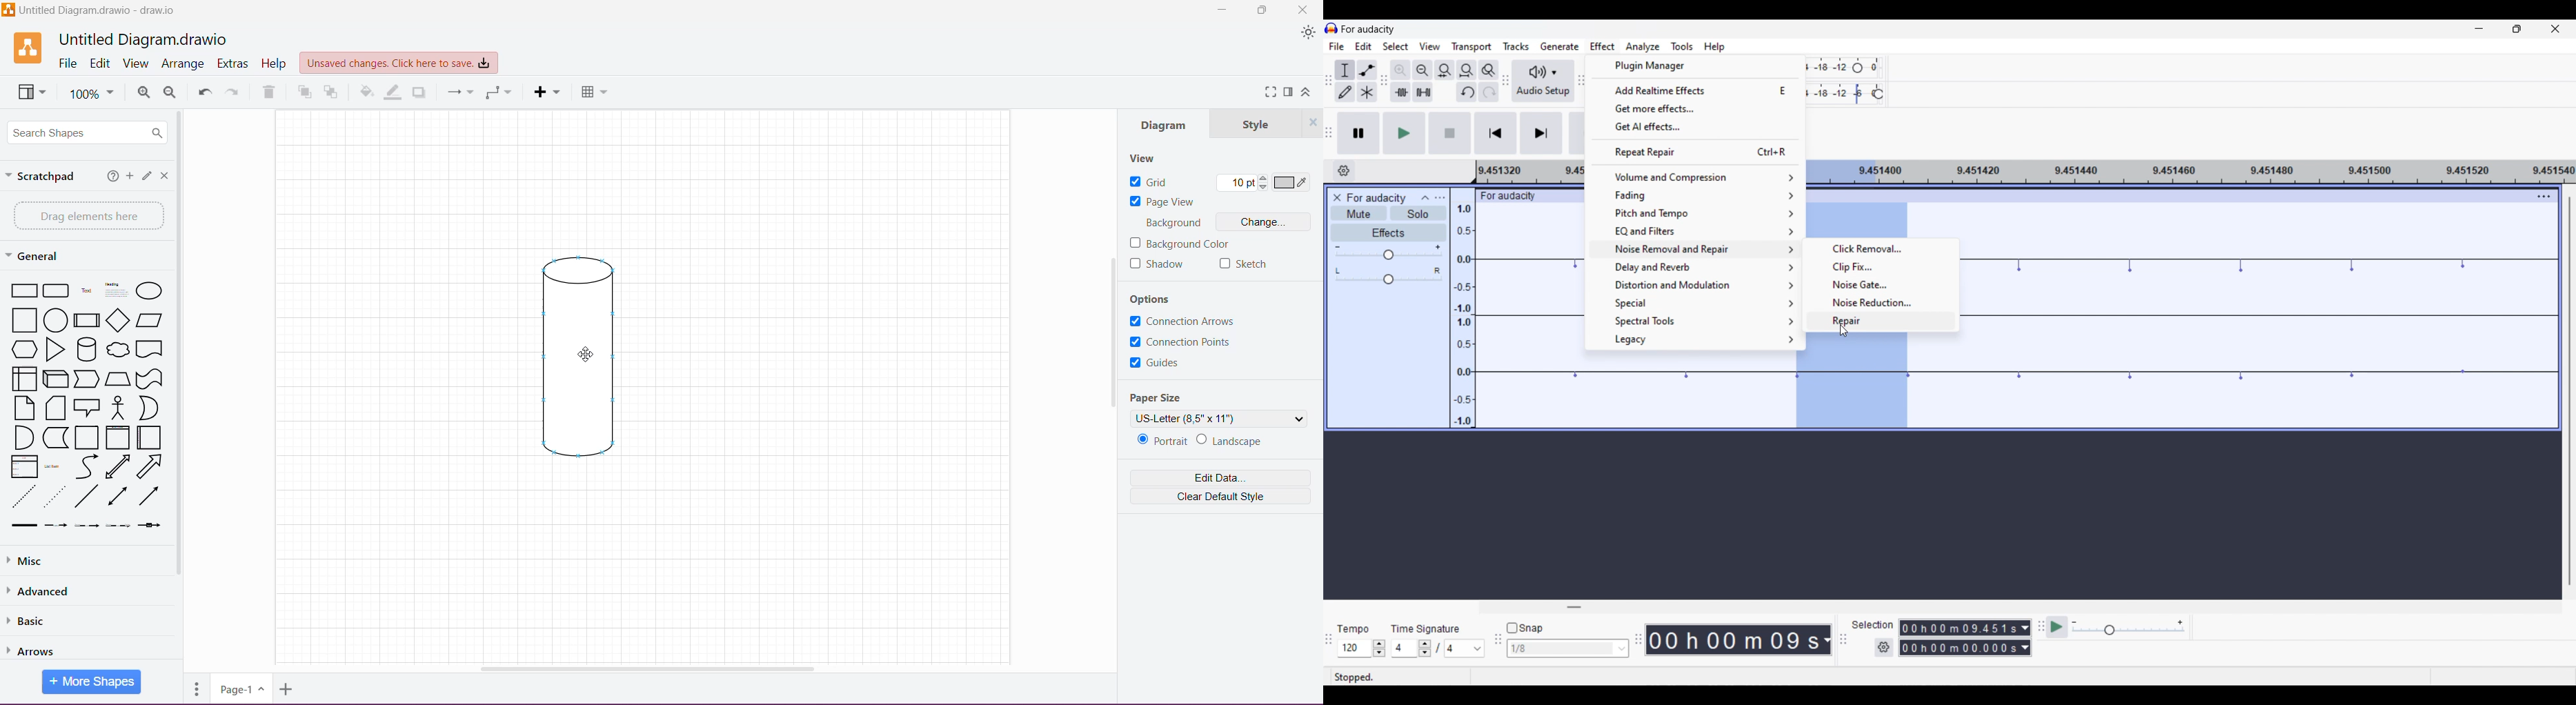 Image resolution: width=2576 pixels, height=728 pixels. Describe the element at coordinates (1161, 441) in the screenshot. I see `Portrait` at that location.